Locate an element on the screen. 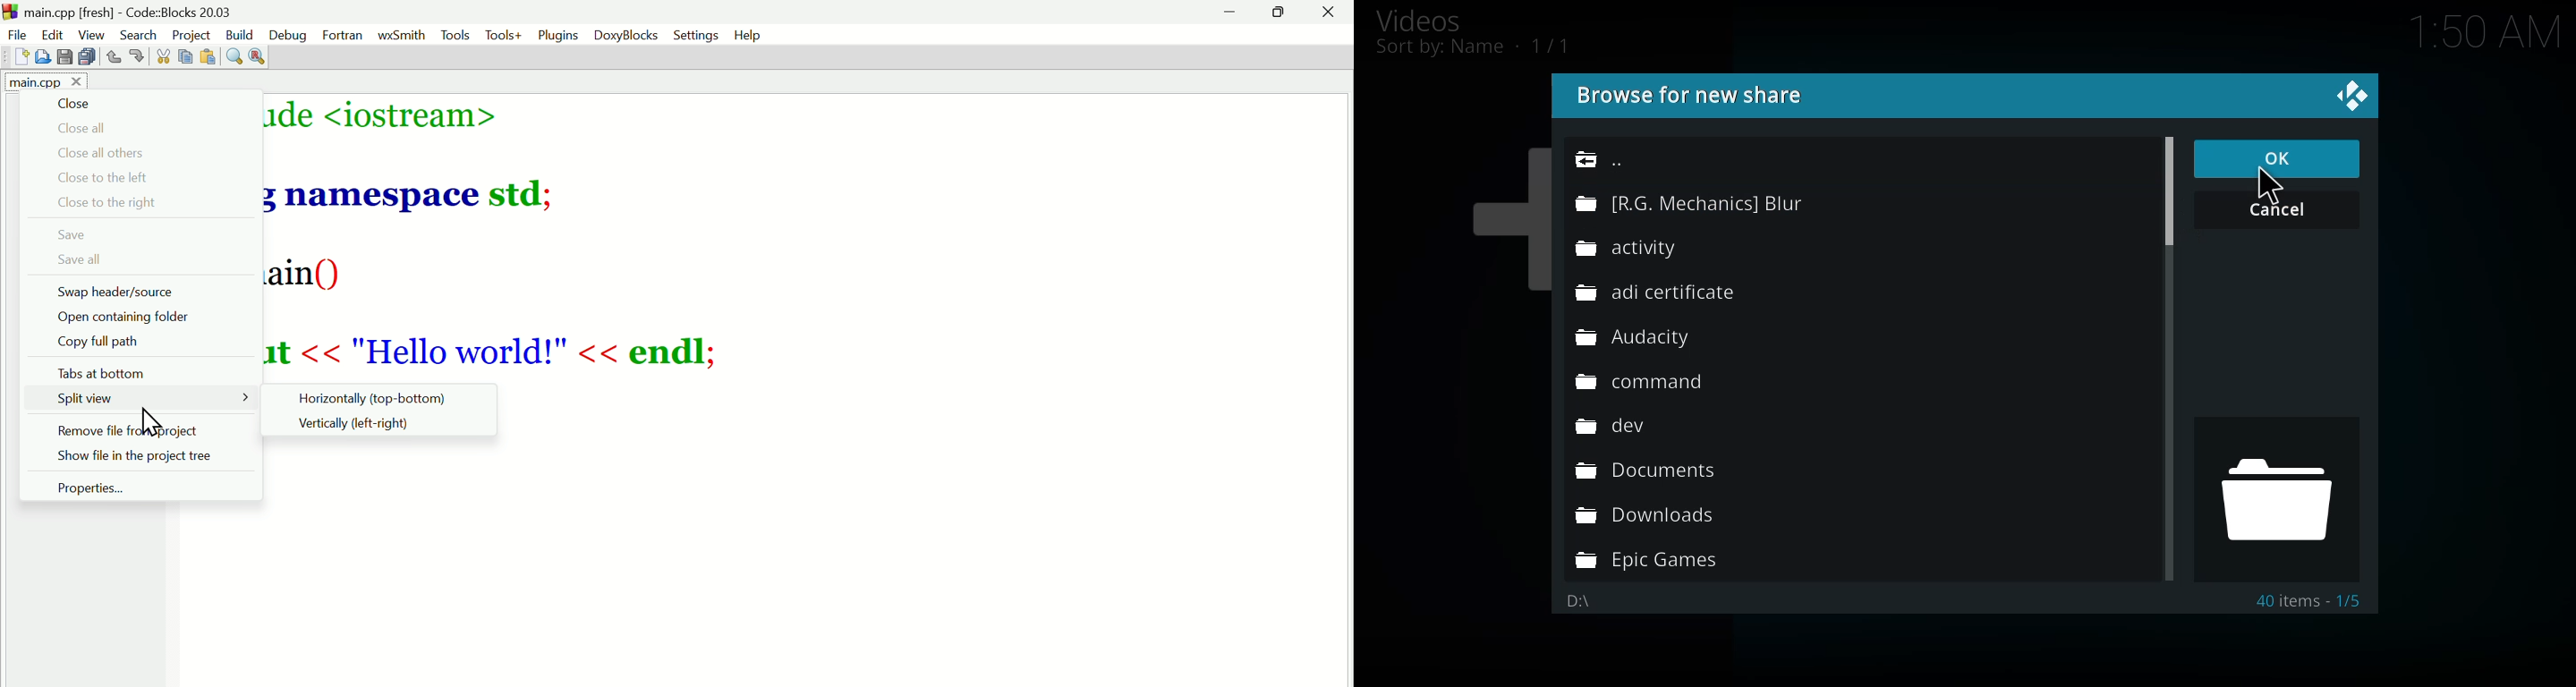 This screenshot has height=700, width=2576. cursor is located at coordinates (2271, 183).